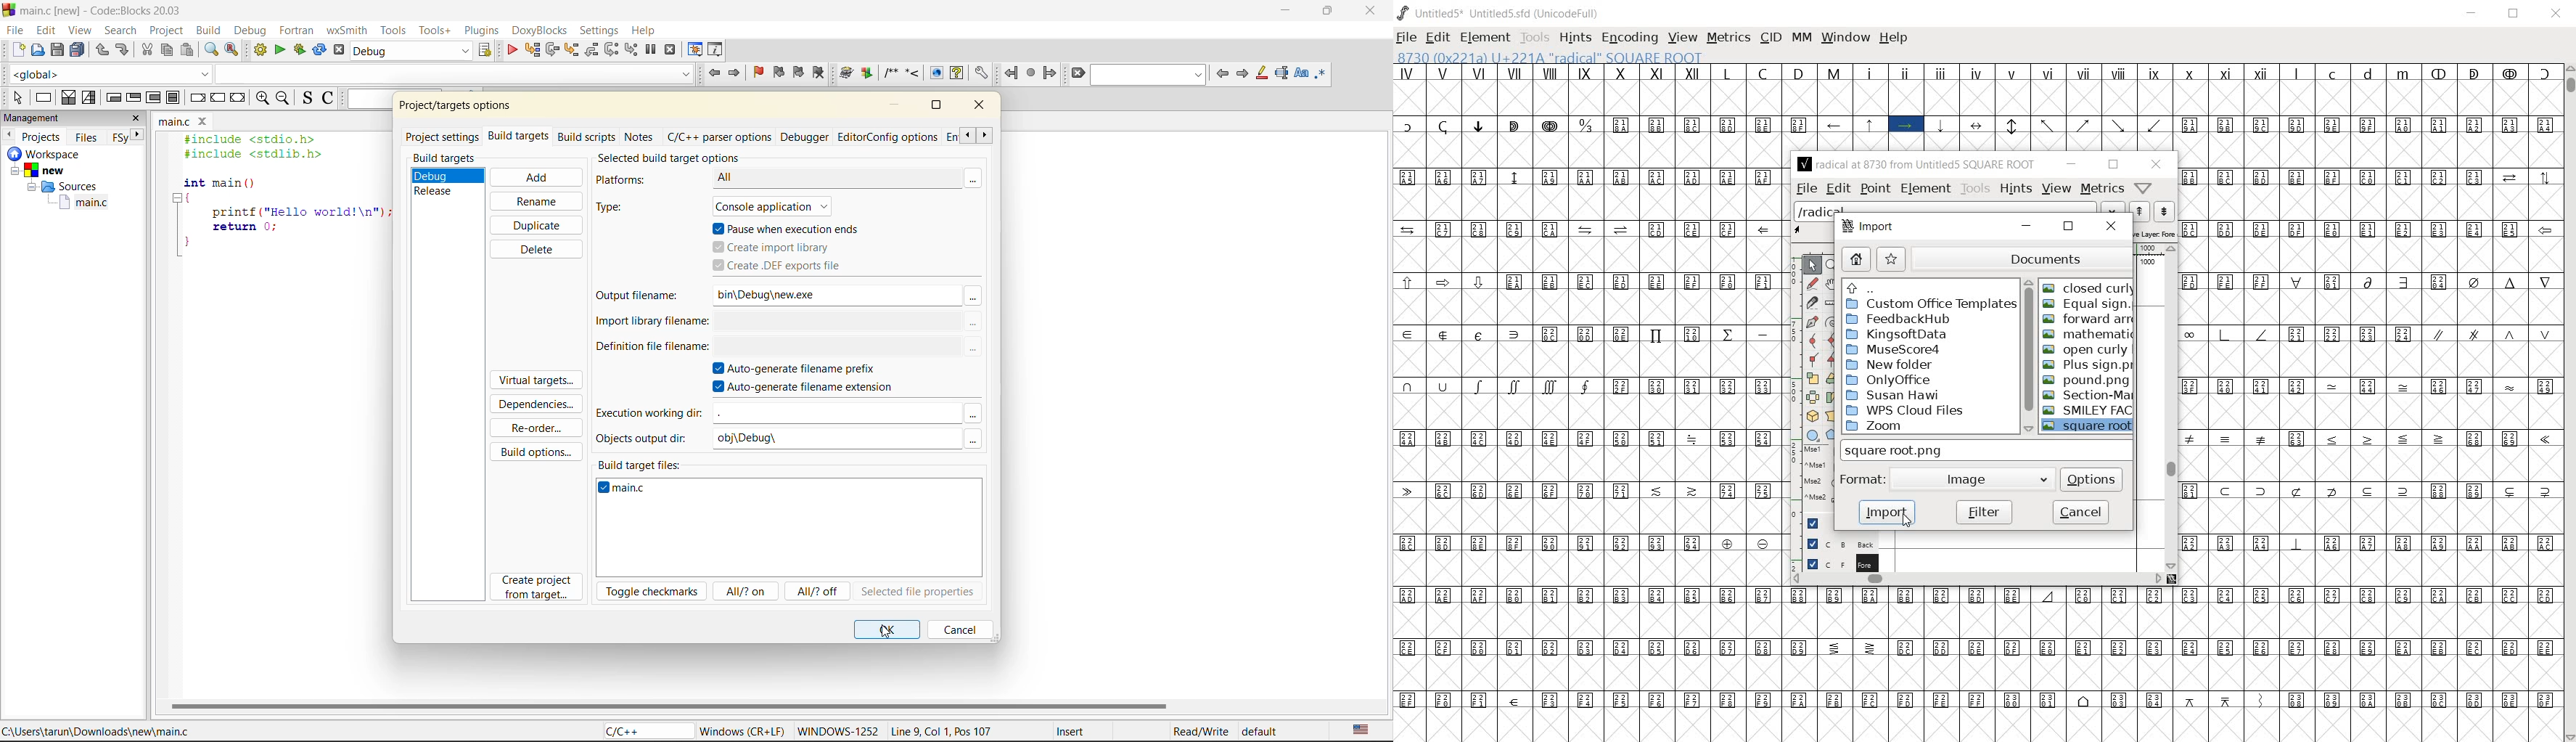 The width and height of the screenshot is (2576, 756). What do you see at coordinates (1149, 75) in the screenshot?
I see `text to find` at bounding box center [1149, 75].